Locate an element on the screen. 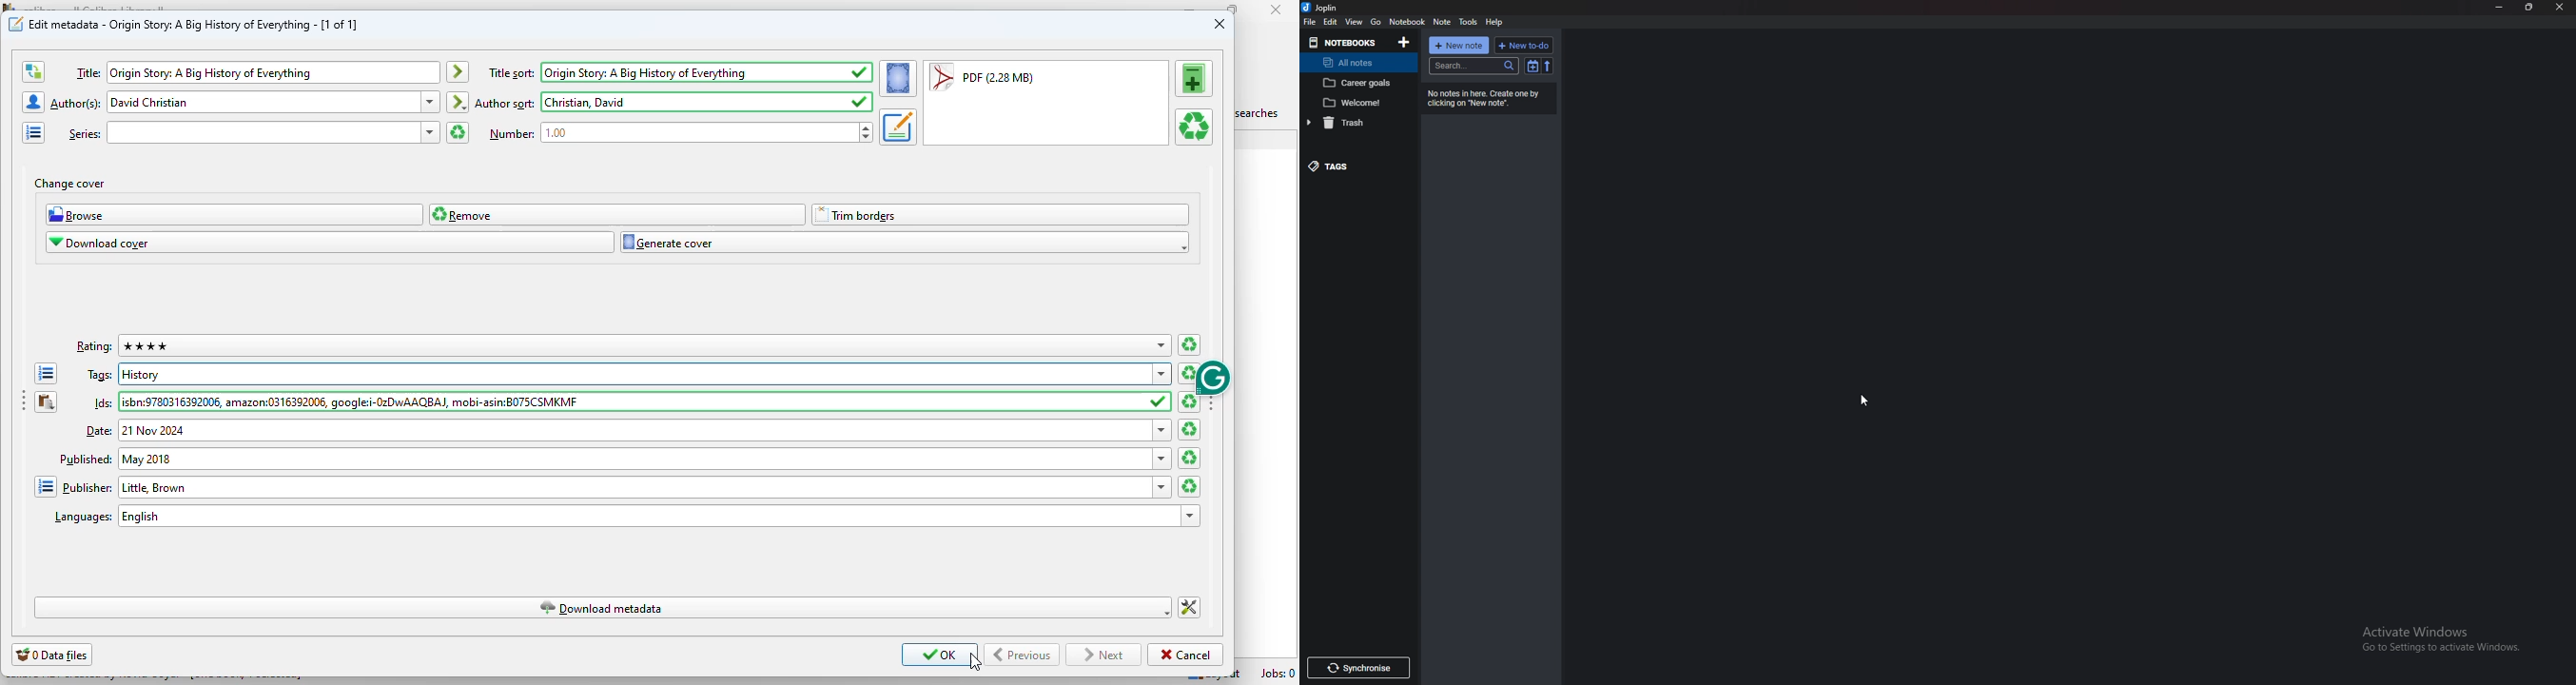  Activate Windows is located at coordinates (2442, 641).